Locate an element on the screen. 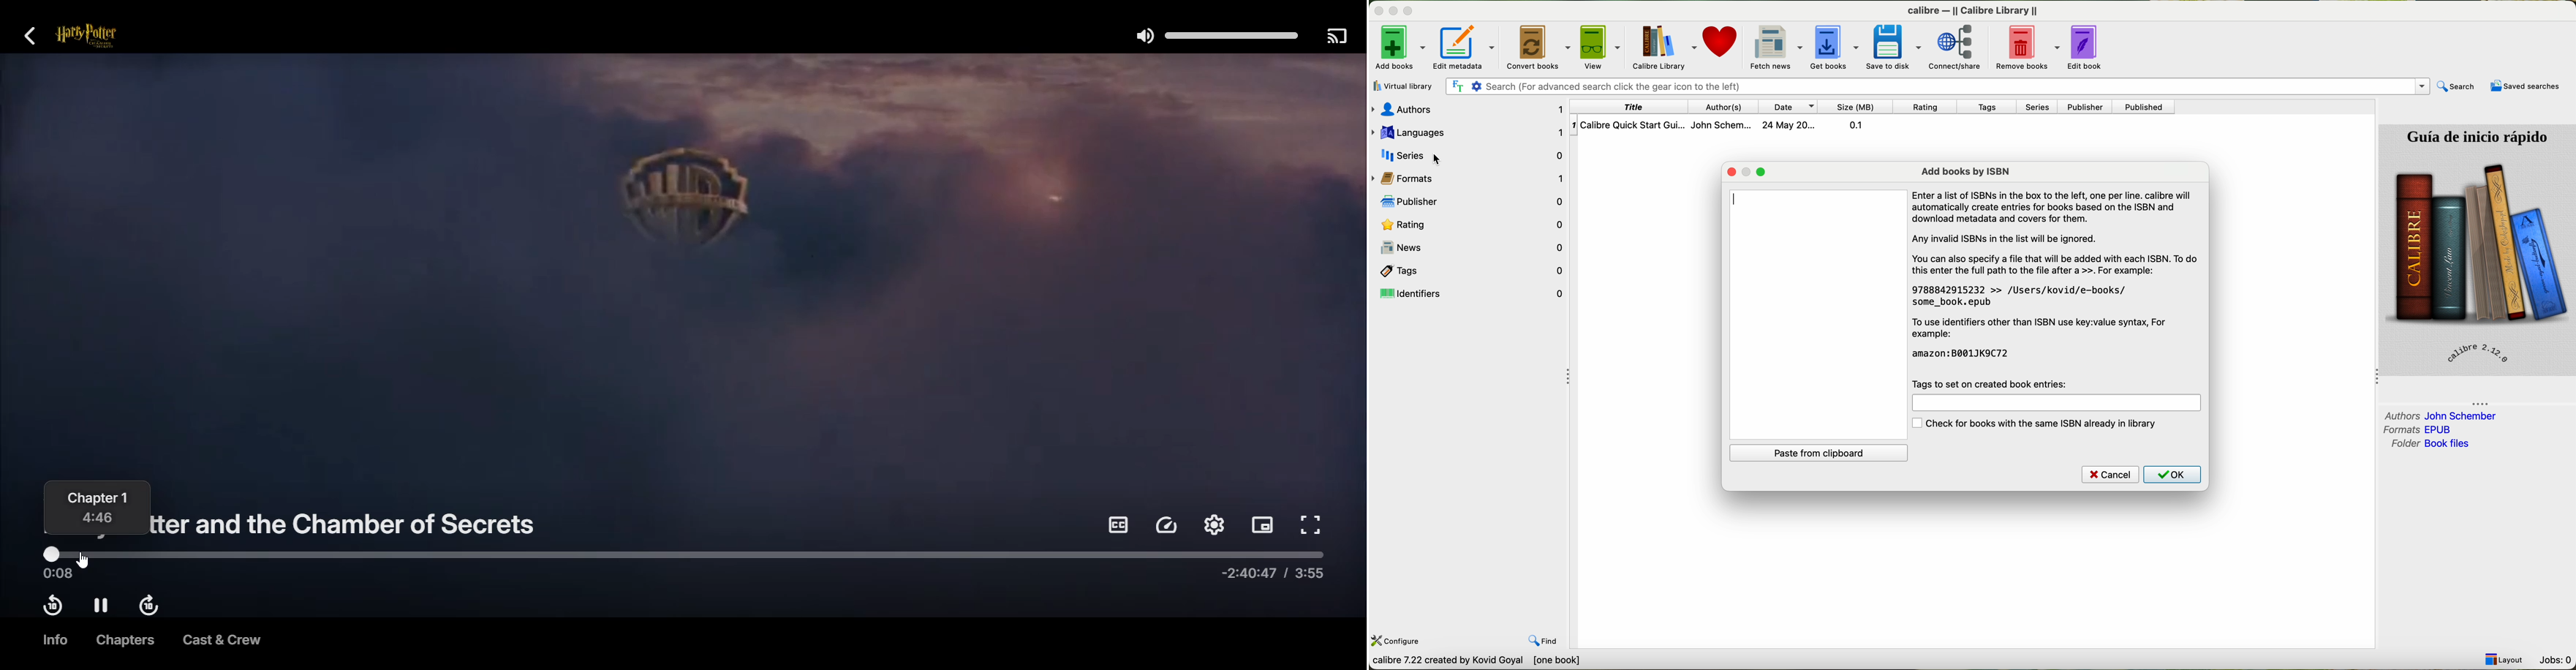 The height and width of the screenshot is (672, 2576). save to disk is located at coordinates (1896, 46).